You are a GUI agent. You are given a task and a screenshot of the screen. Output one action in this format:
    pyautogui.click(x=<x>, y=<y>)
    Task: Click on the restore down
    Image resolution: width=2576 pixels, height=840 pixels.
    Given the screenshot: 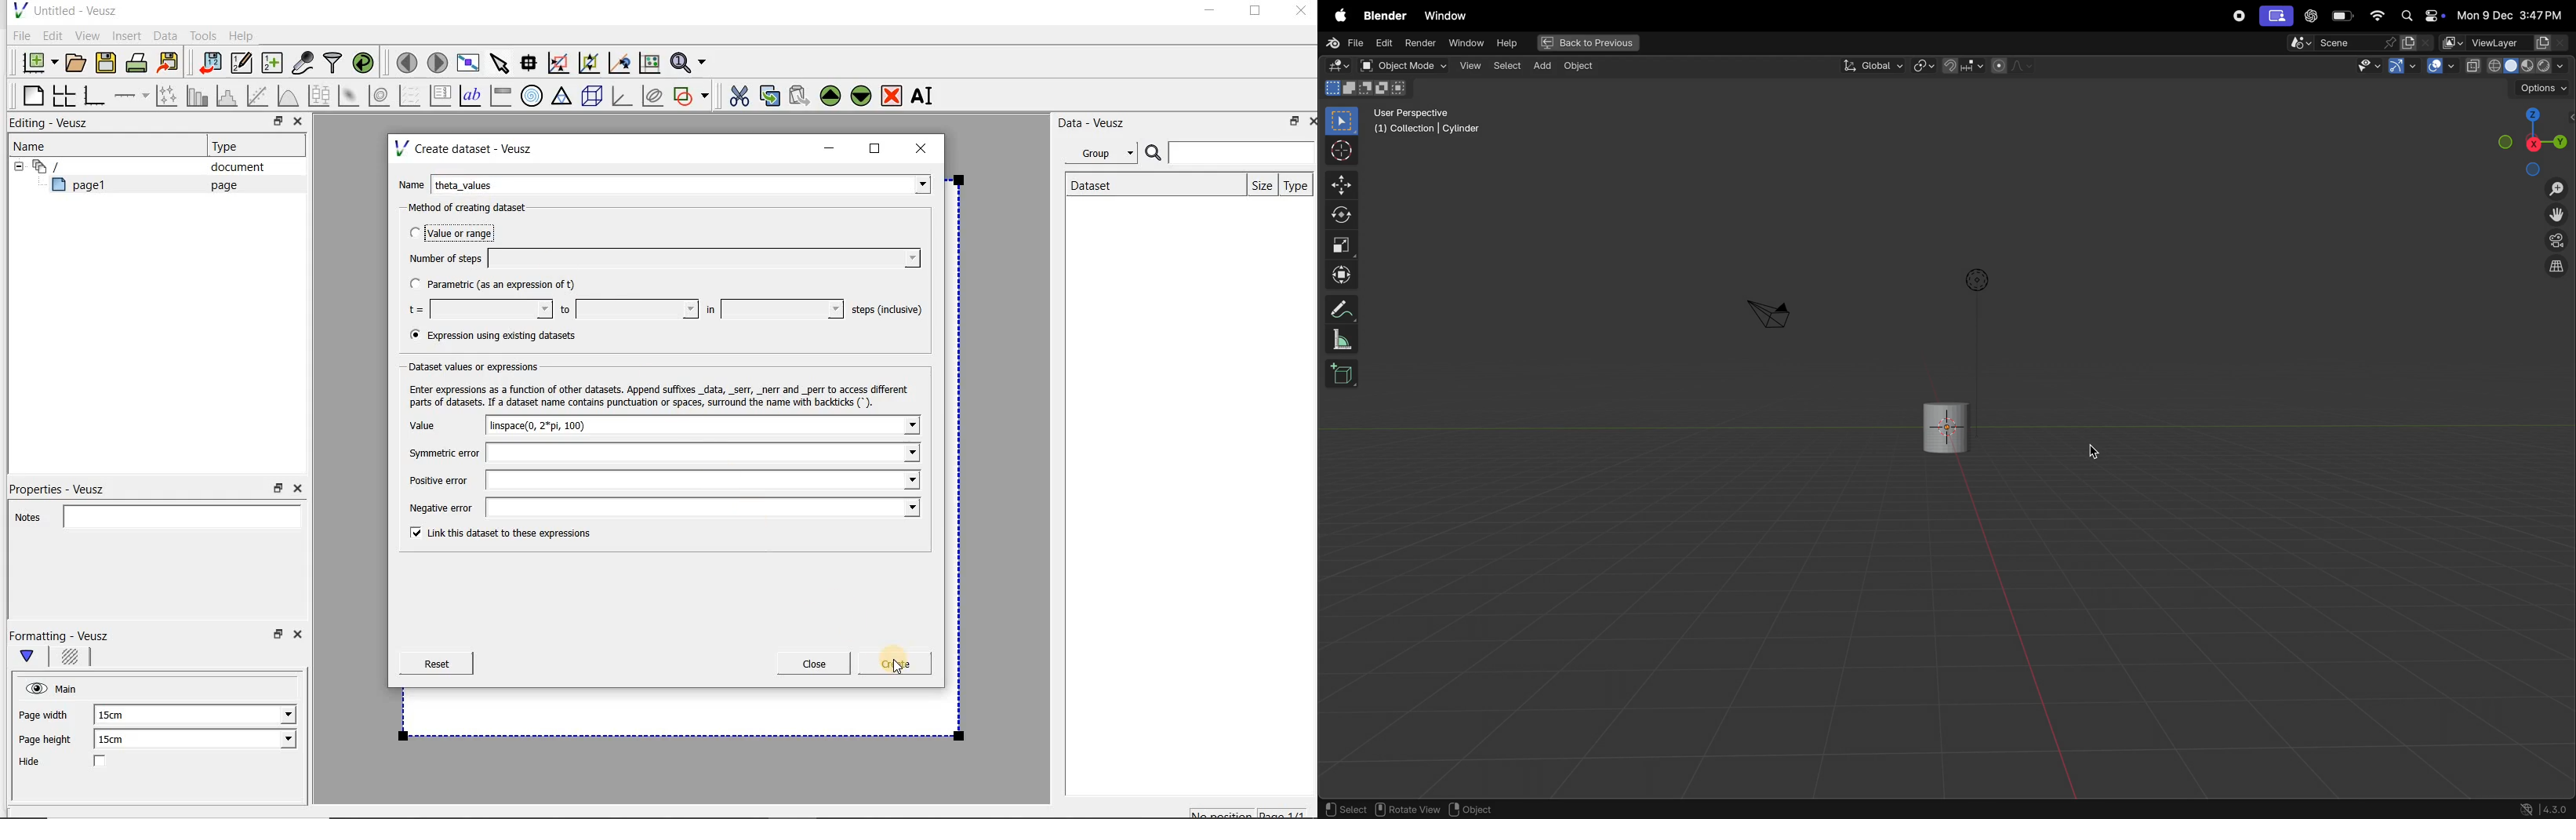 What is the action you would take?
    pyautogui.click(x=278, y=489)
    